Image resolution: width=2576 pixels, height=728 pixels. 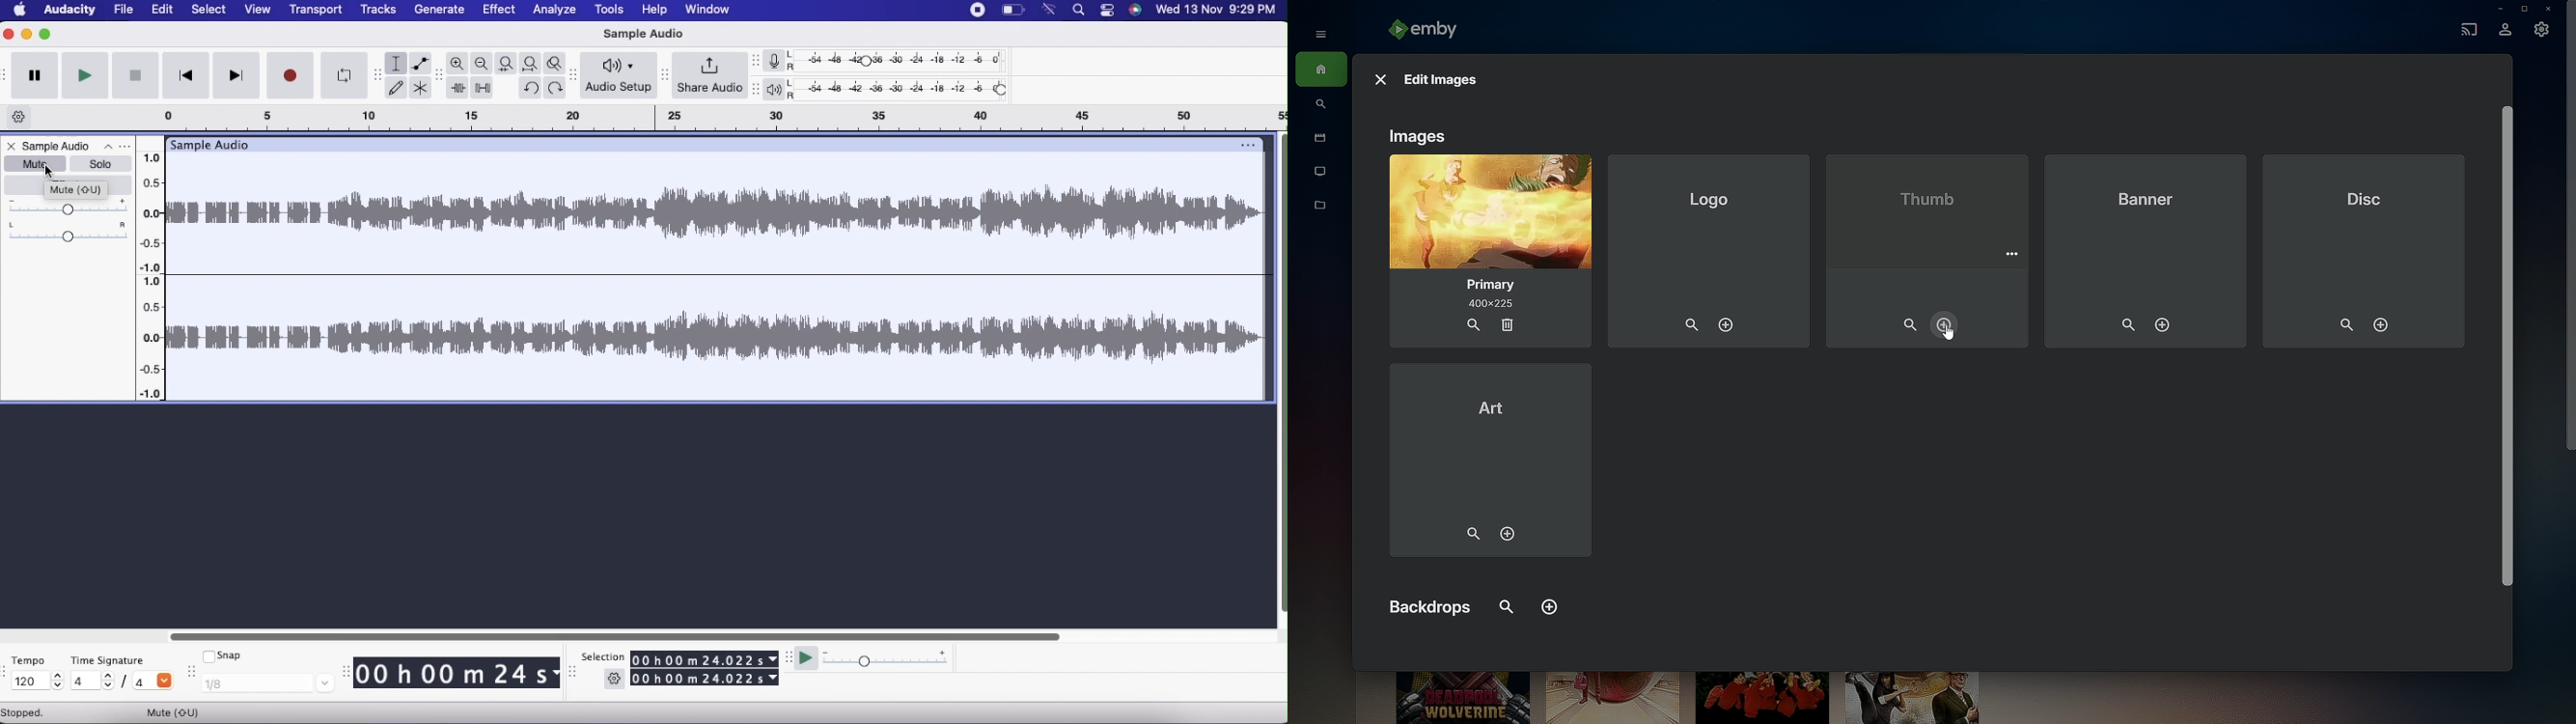 I want to click on Close, so click(x=2551, y=9).